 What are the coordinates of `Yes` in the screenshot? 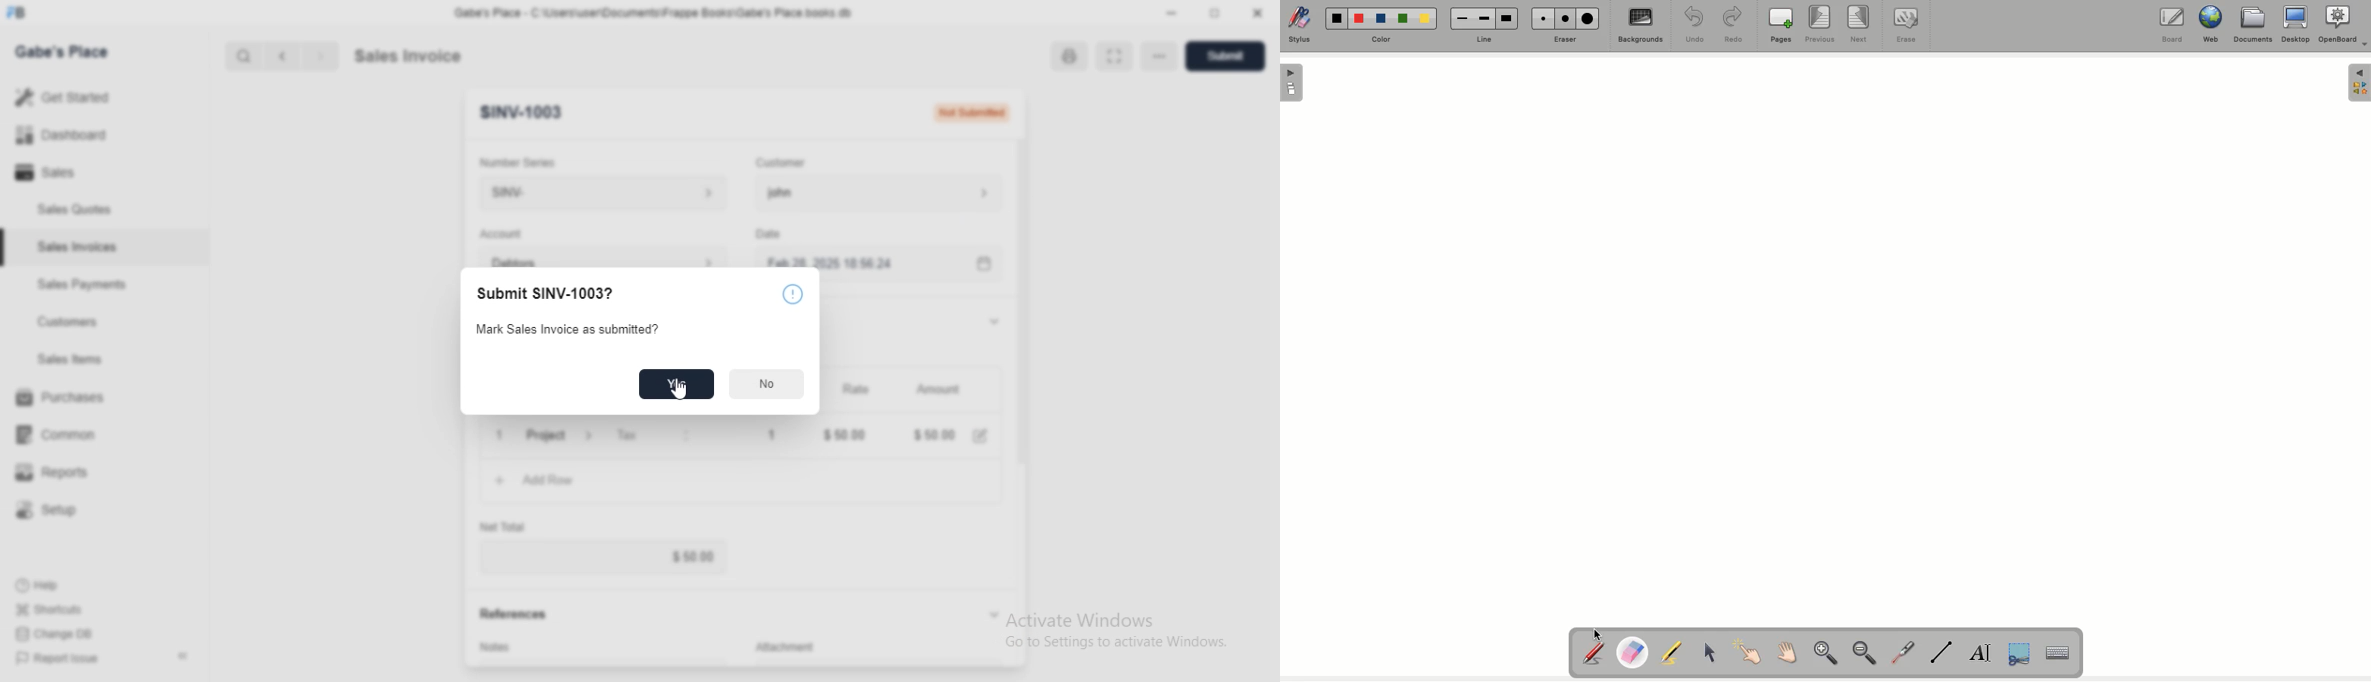 It's located at (676, 384).